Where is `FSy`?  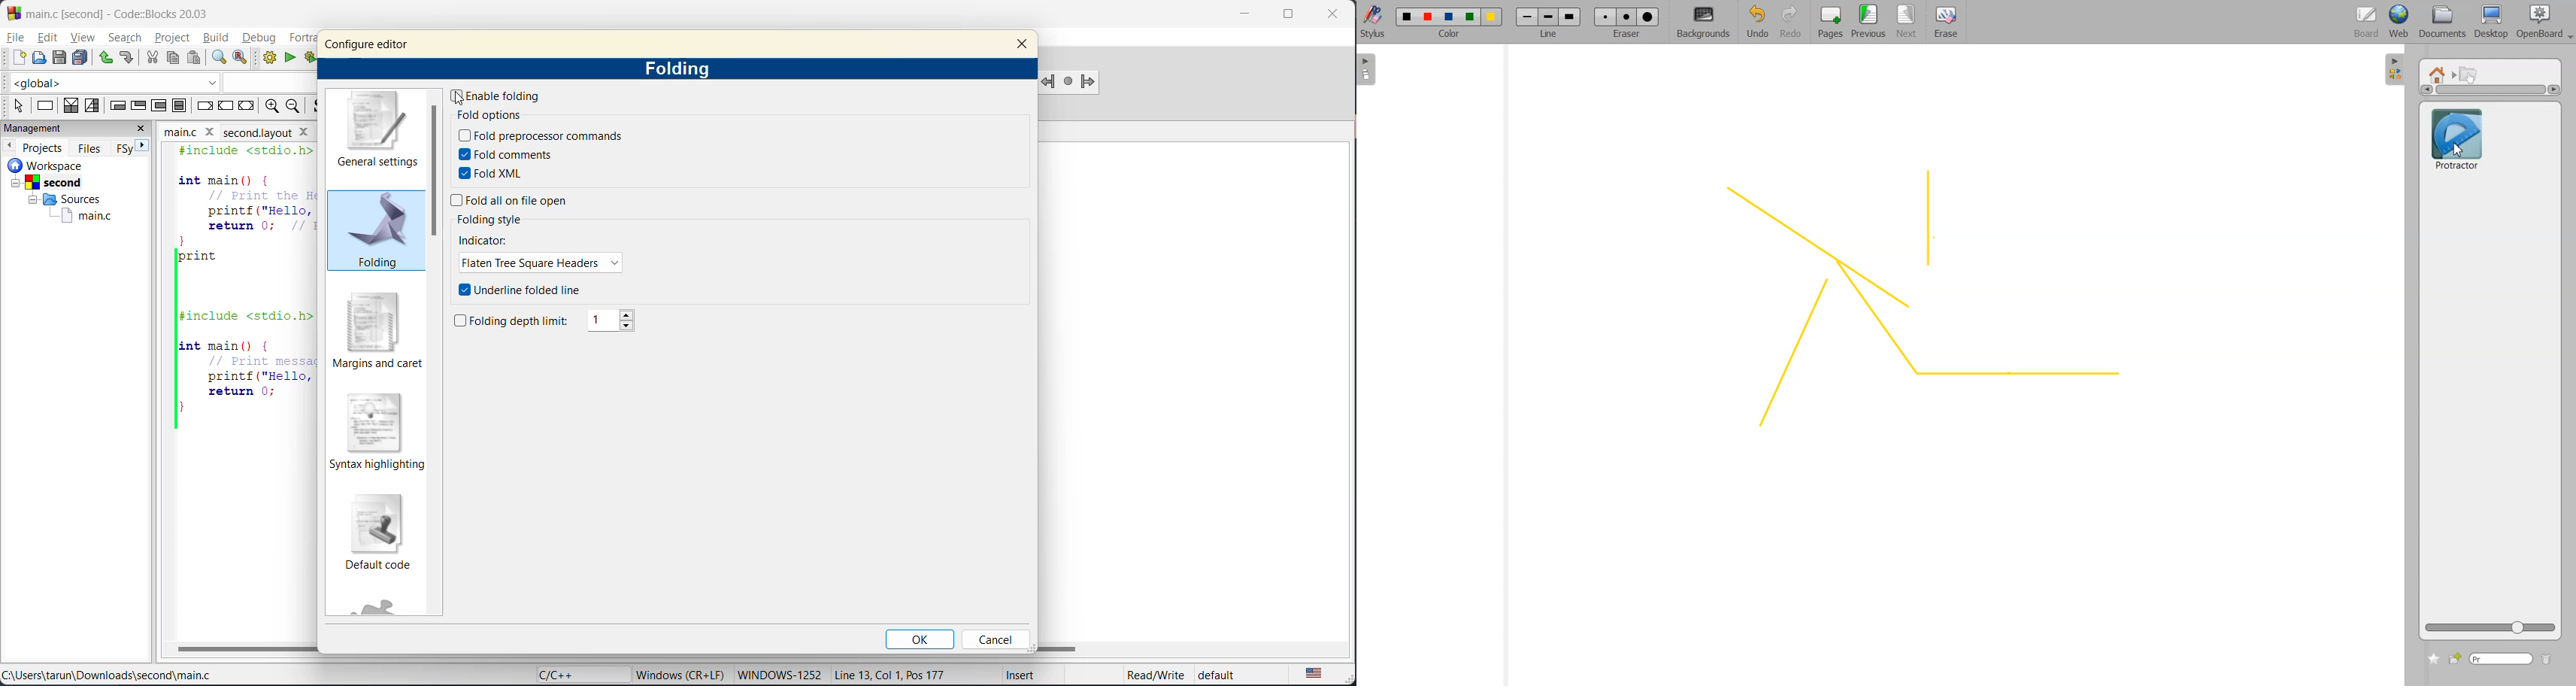
FSy is located at coordinates (126, 147).